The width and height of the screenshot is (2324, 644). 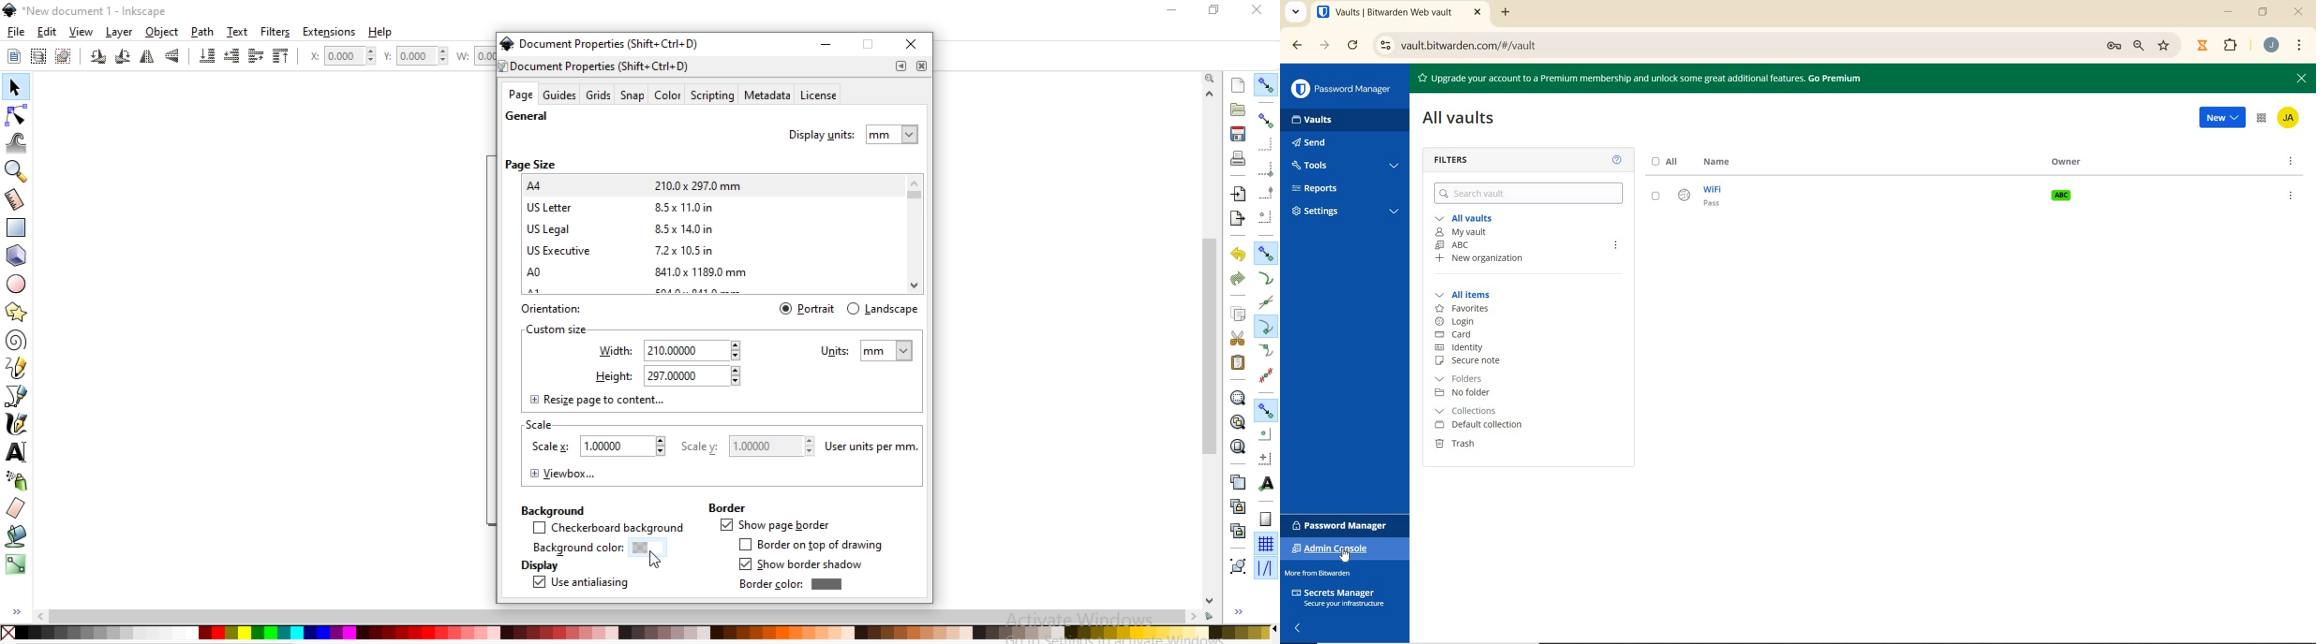 What do you see at coordinates (1236, 533) in the screenshot?
I see `cut a selected clone` at bounding box center [1236, 533].